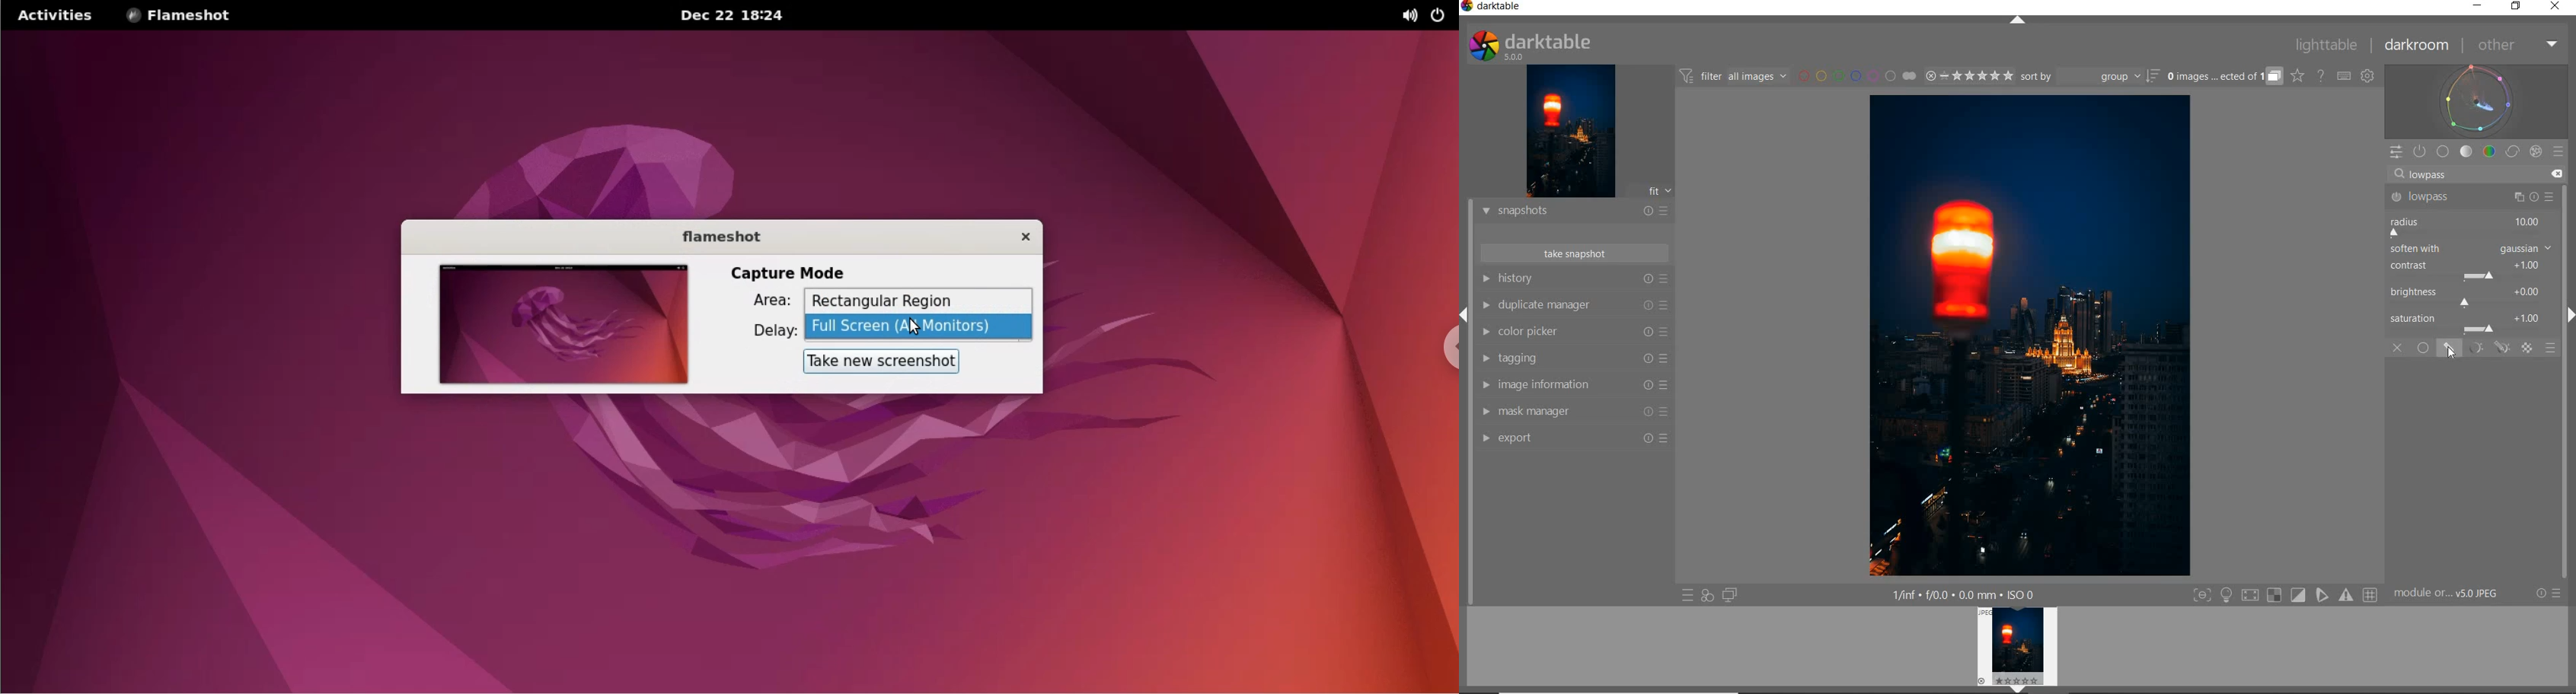 The width and height of the screenshot is (2576, 700). I want to click on SORT, so click(2089, 78).